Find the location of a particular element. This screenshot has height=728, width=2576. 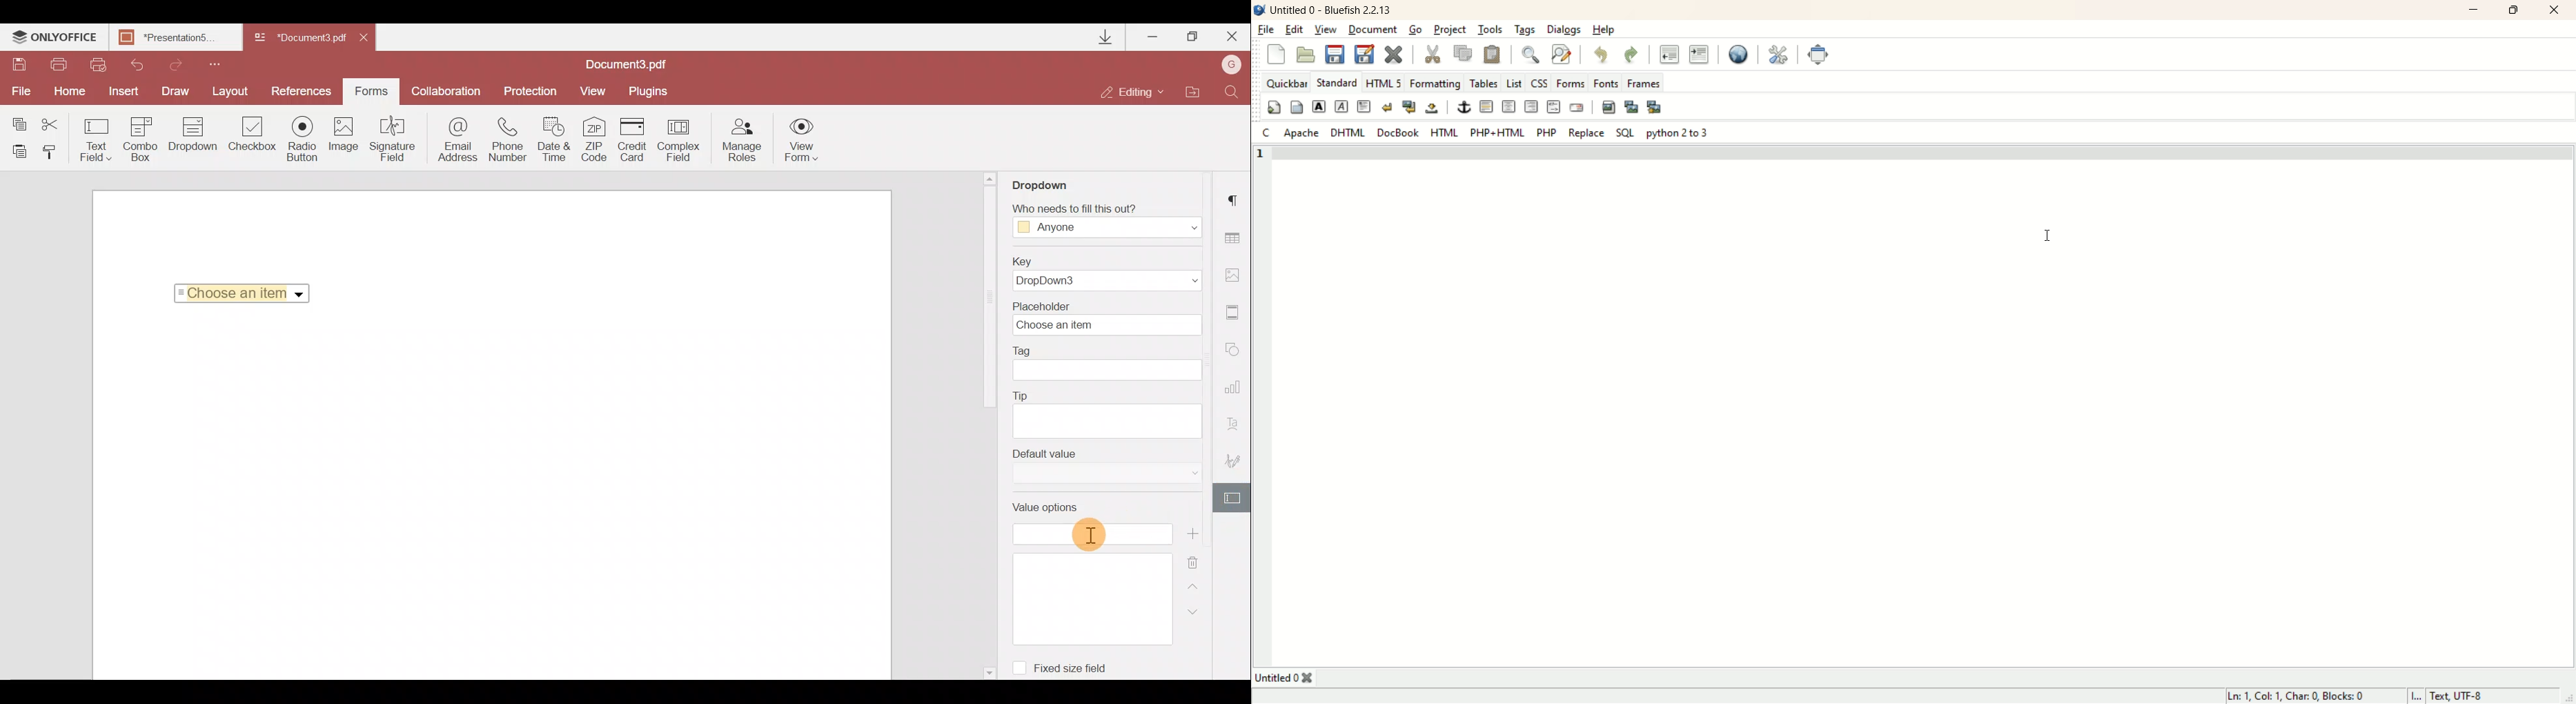

tools is located at coordinates (1490, 30).